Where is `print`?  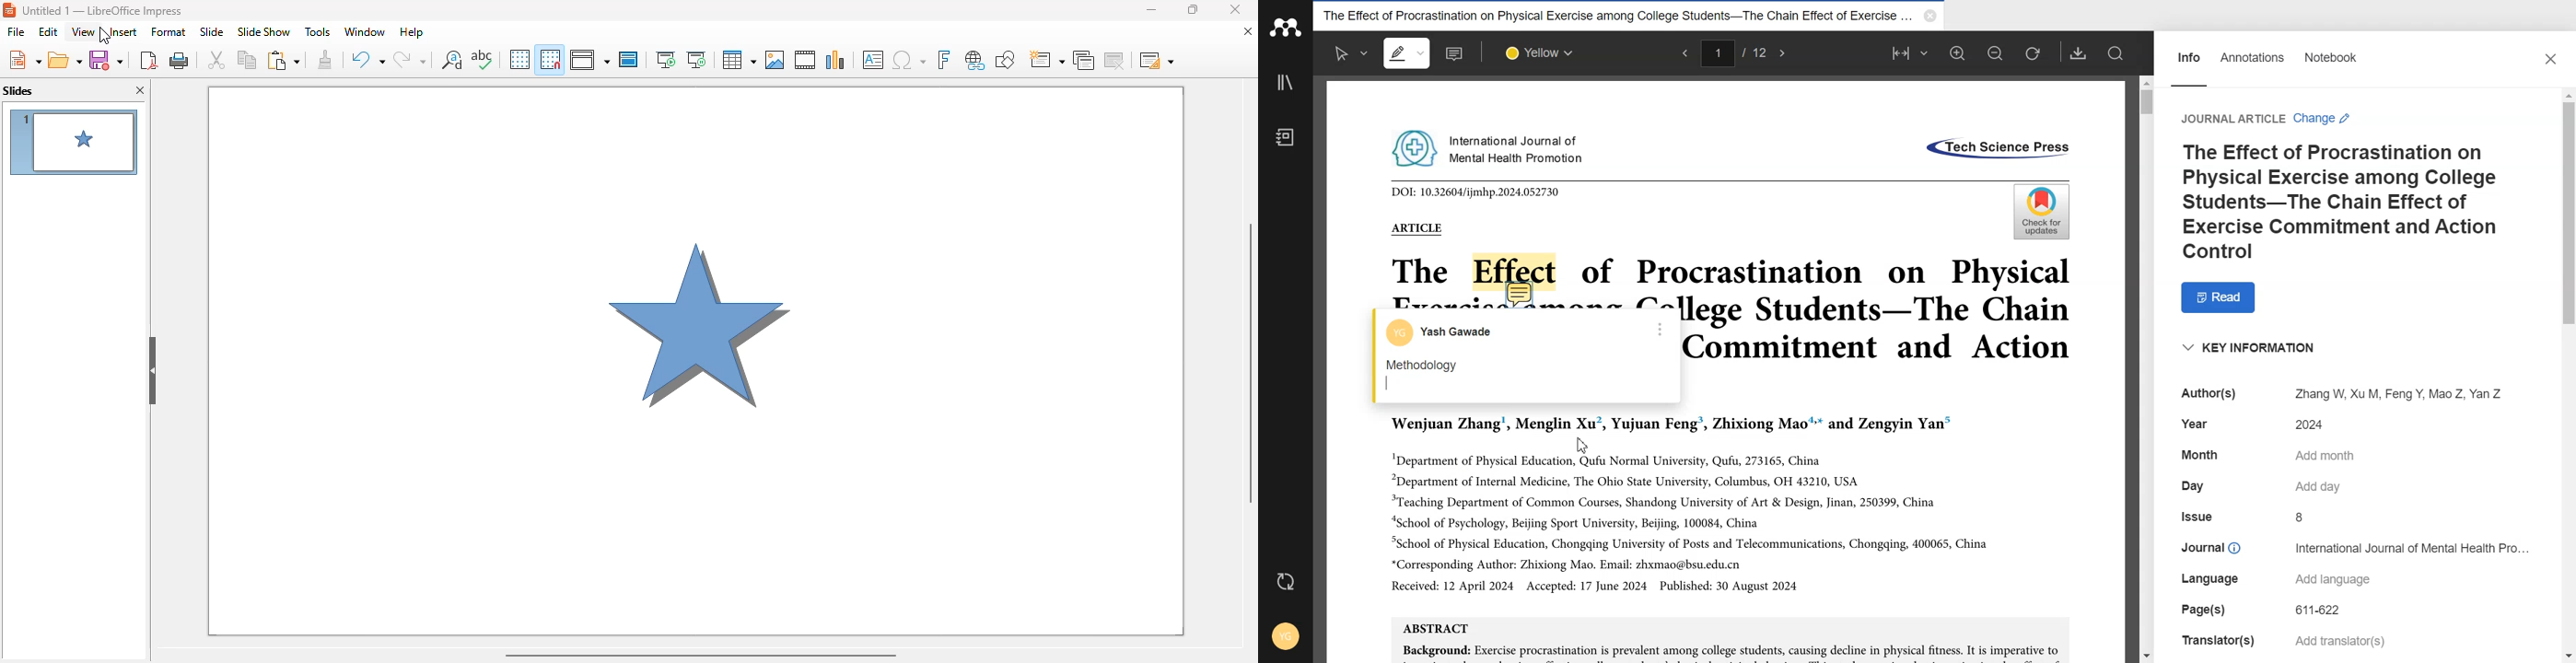 print is located at coordinates (180, 59).